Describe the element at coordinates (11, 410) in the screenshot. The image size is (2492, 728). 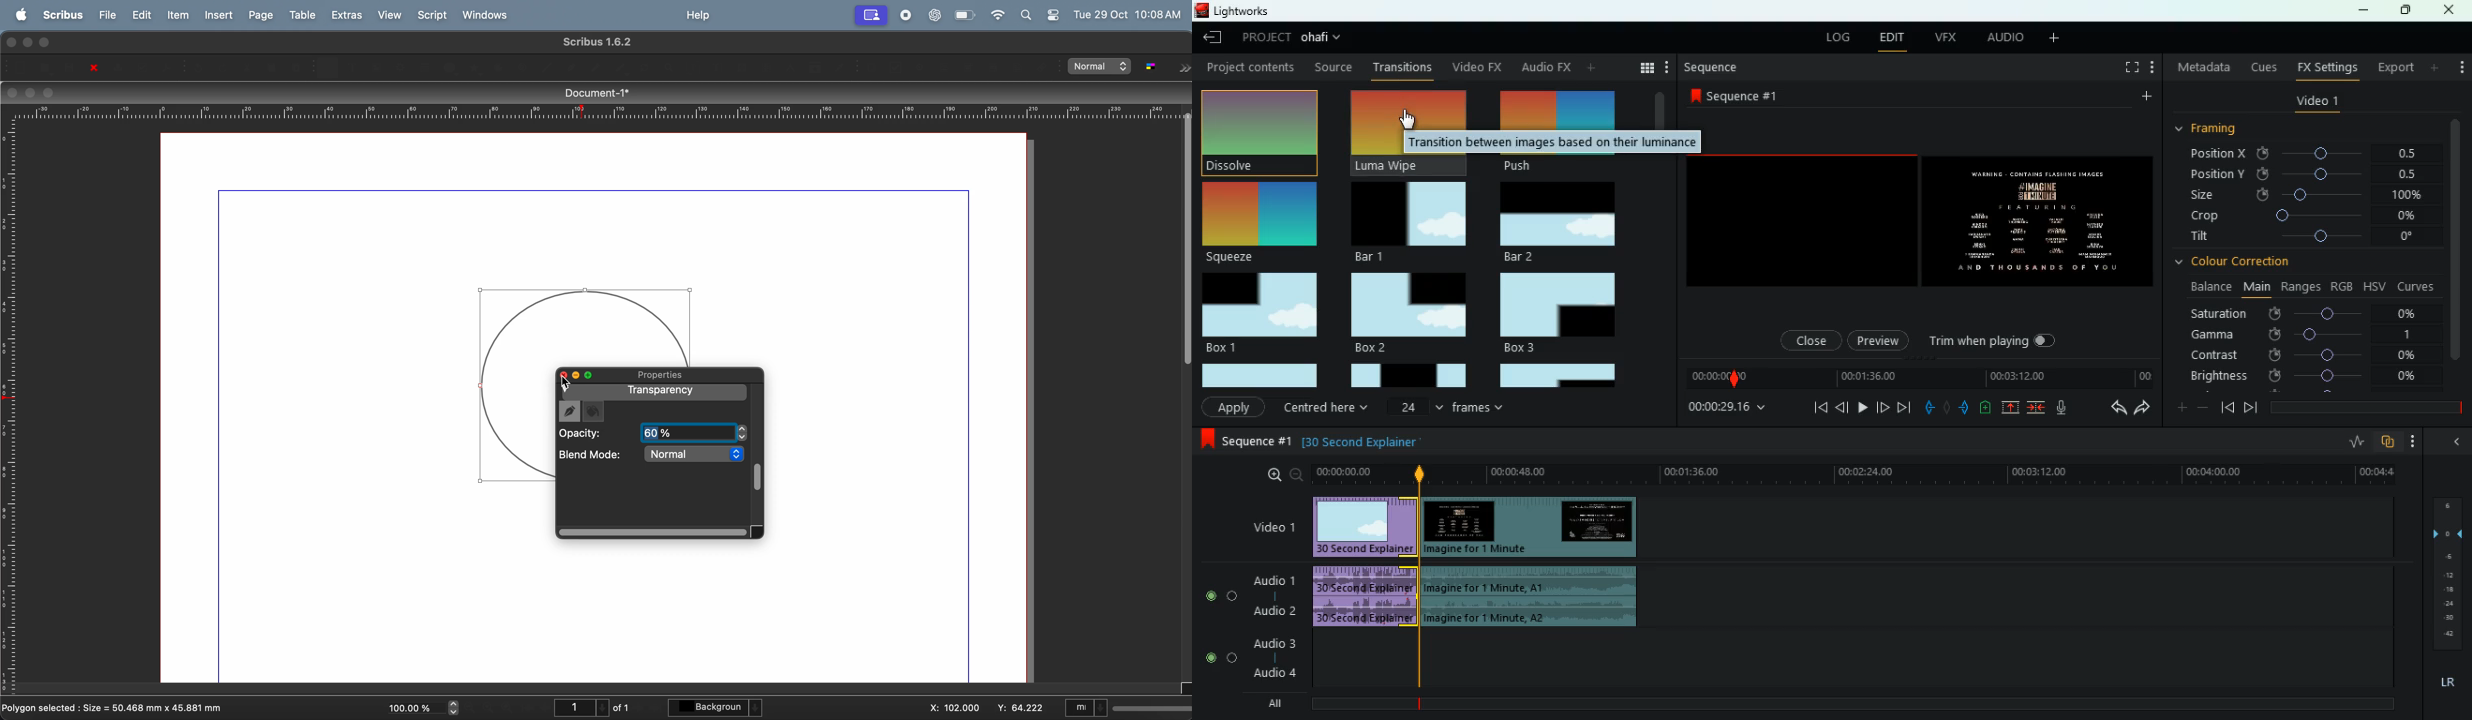
I see `vertical scale` at that location.